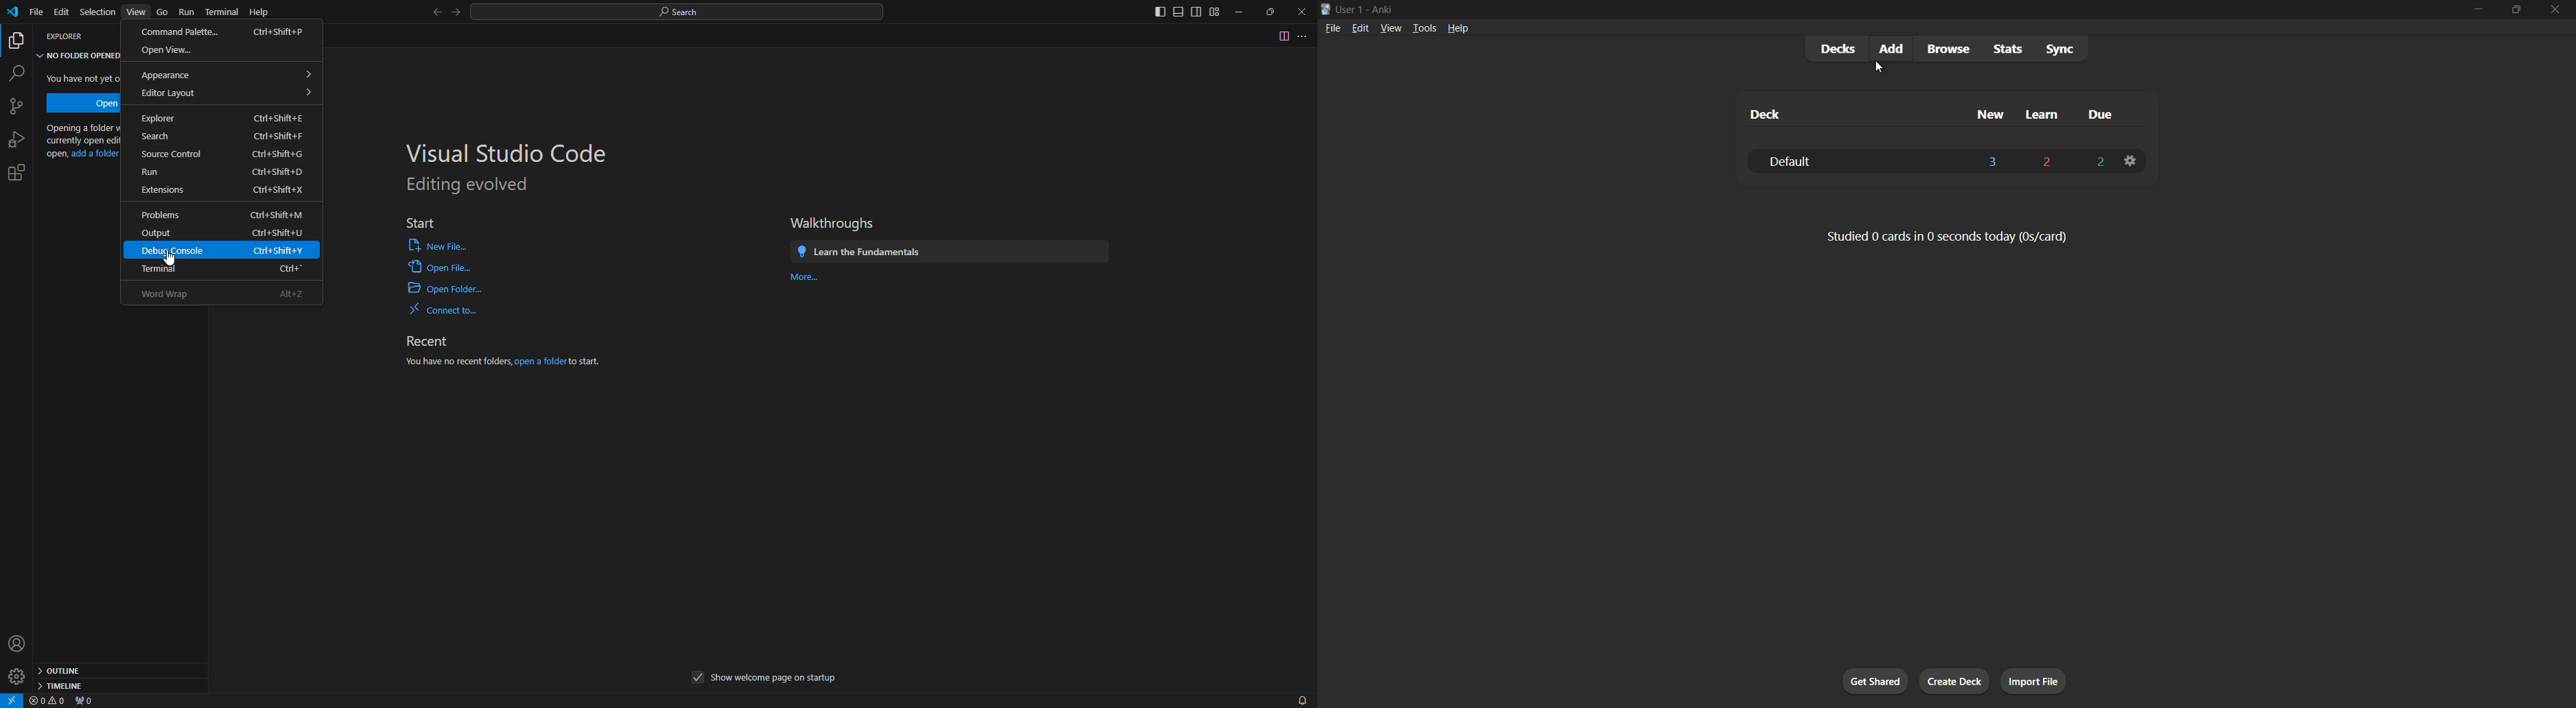 The image size is (2576, 728). What do you see at coordinates (1273, 10) in the screenshot?
I see `restore down` at bounding box center [1273, 10].